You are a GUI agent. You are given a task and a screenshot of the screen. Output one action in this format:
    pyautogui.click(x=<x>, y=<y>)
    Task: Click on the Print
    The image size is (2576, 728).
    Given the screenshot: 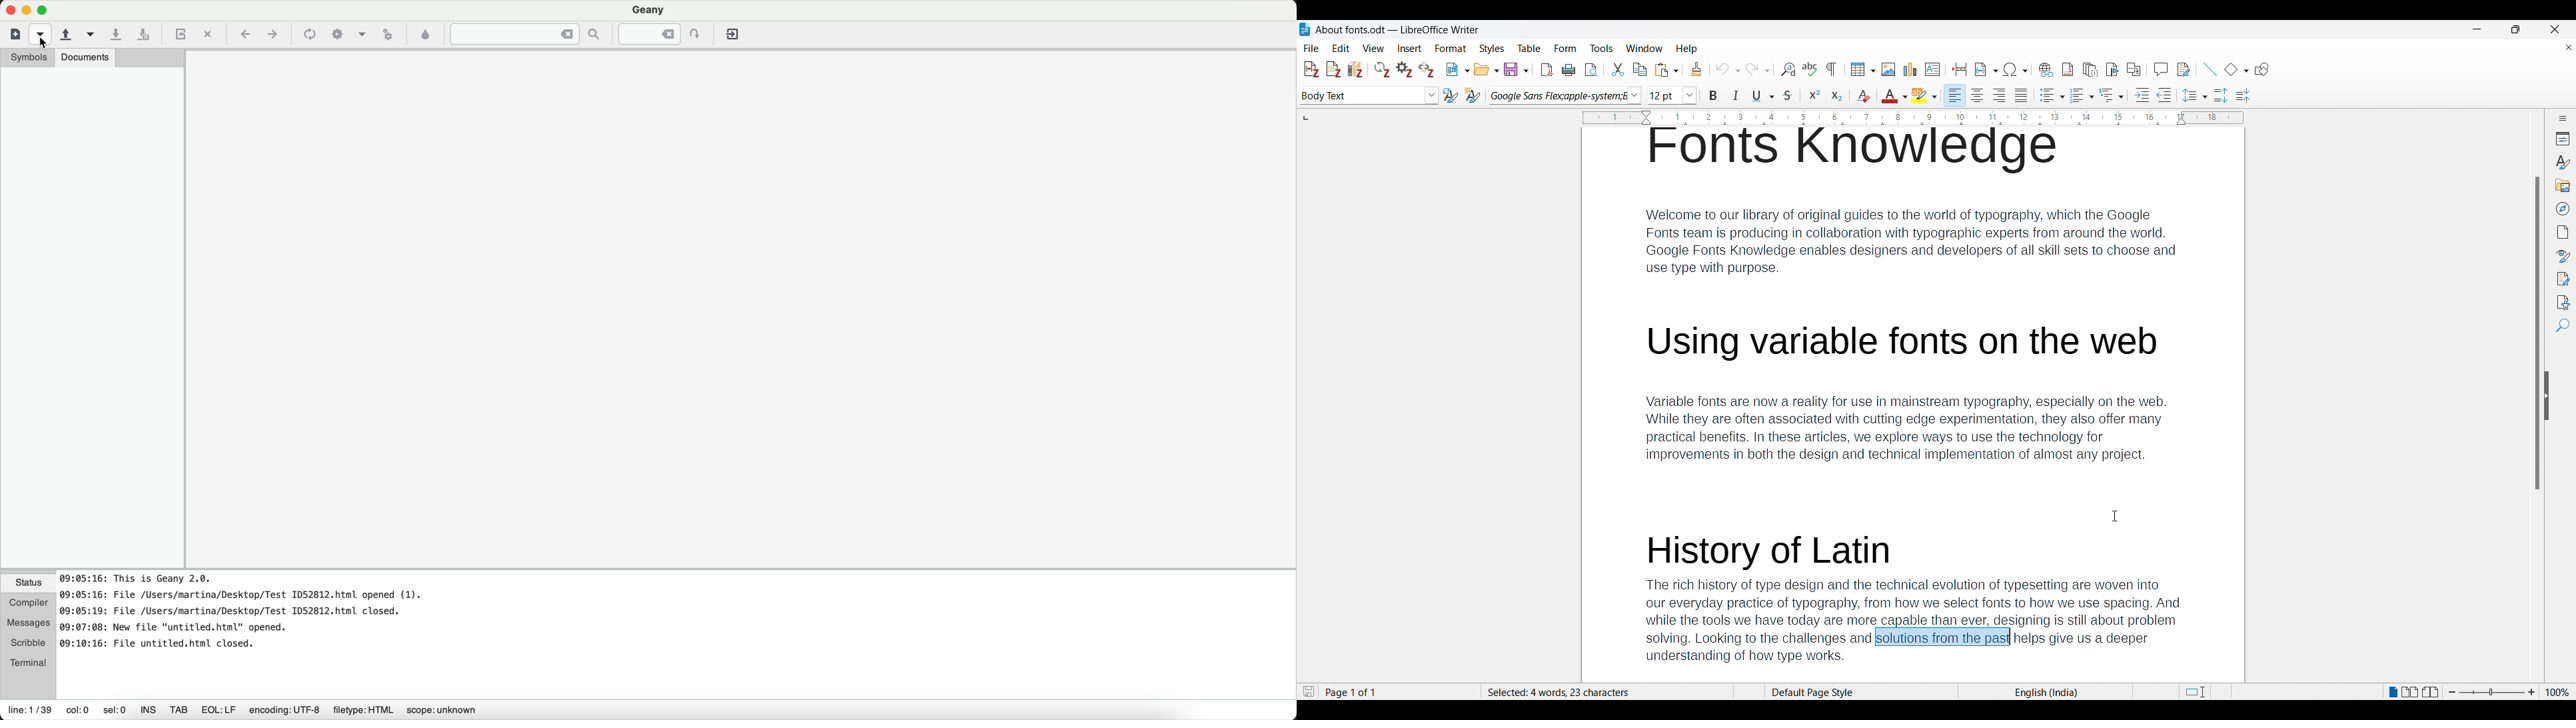 What is the action you would take?
    pyautogui.click(x=1569, y=69)
    